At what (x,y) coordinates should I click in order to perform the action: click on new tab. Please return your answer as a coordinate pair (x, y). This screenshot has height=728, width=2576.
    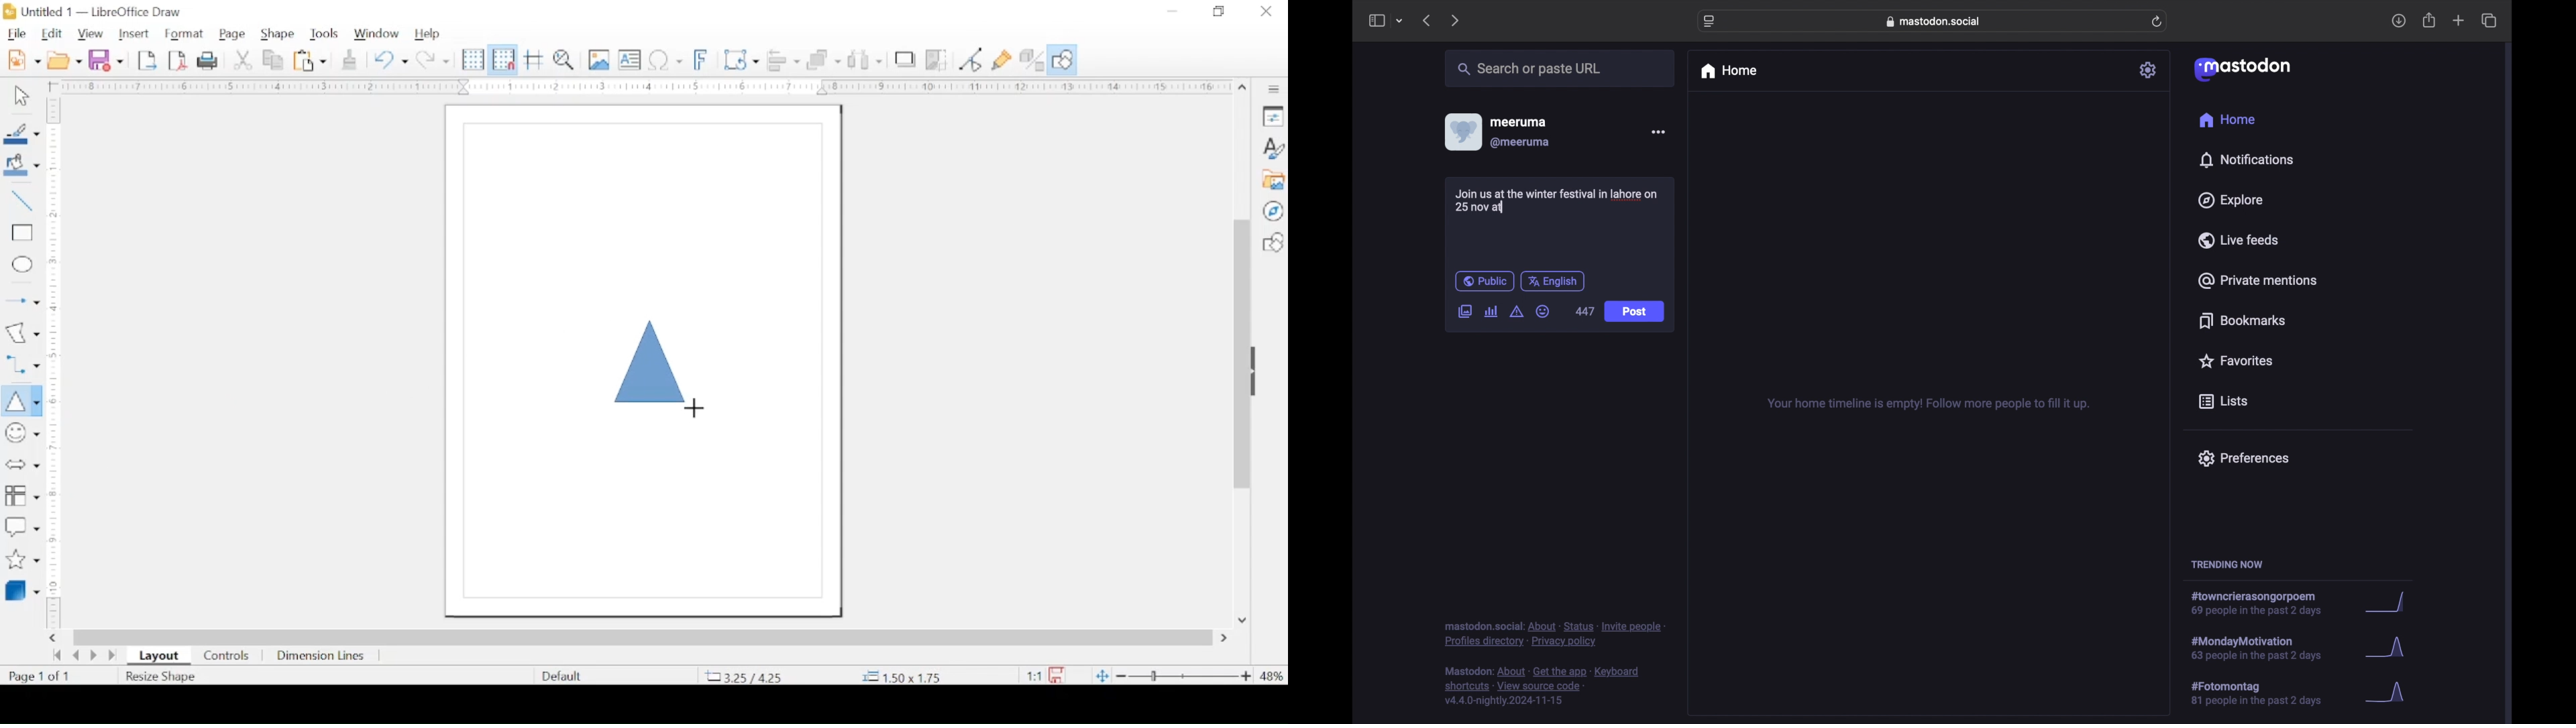
    Looking at the image, I should click on (2459, 20).